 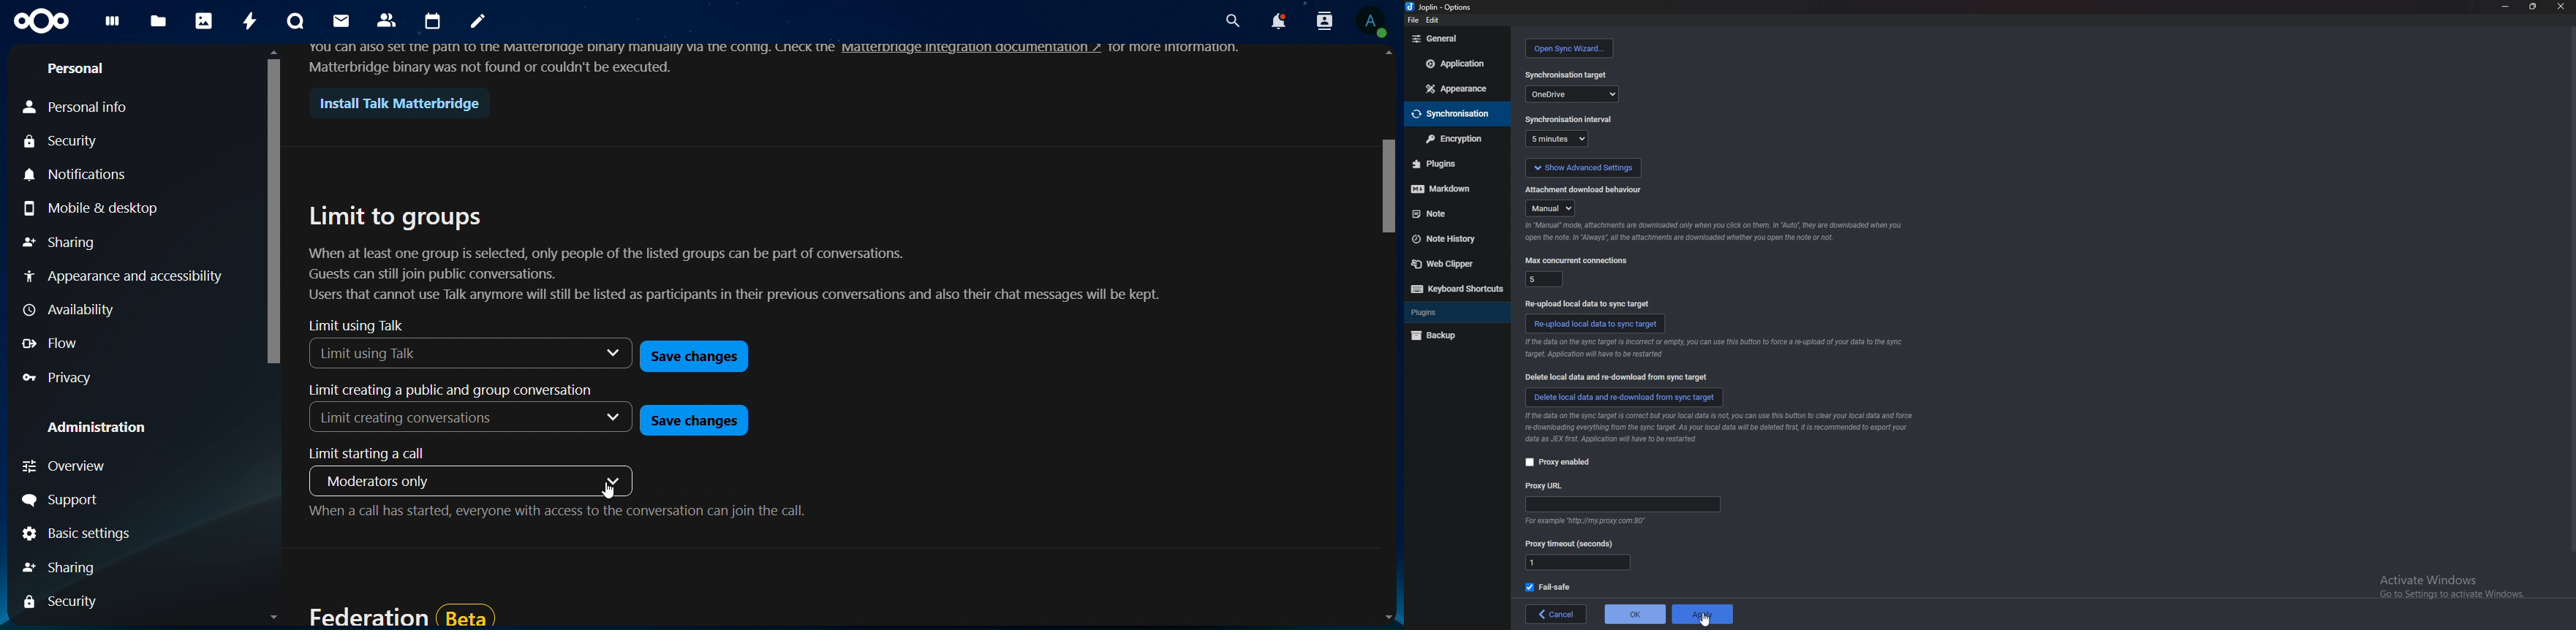 What do you see at coordinates (1274, 22) in the screenshot?
I see `notifications` at bounding box center [1274, 22].